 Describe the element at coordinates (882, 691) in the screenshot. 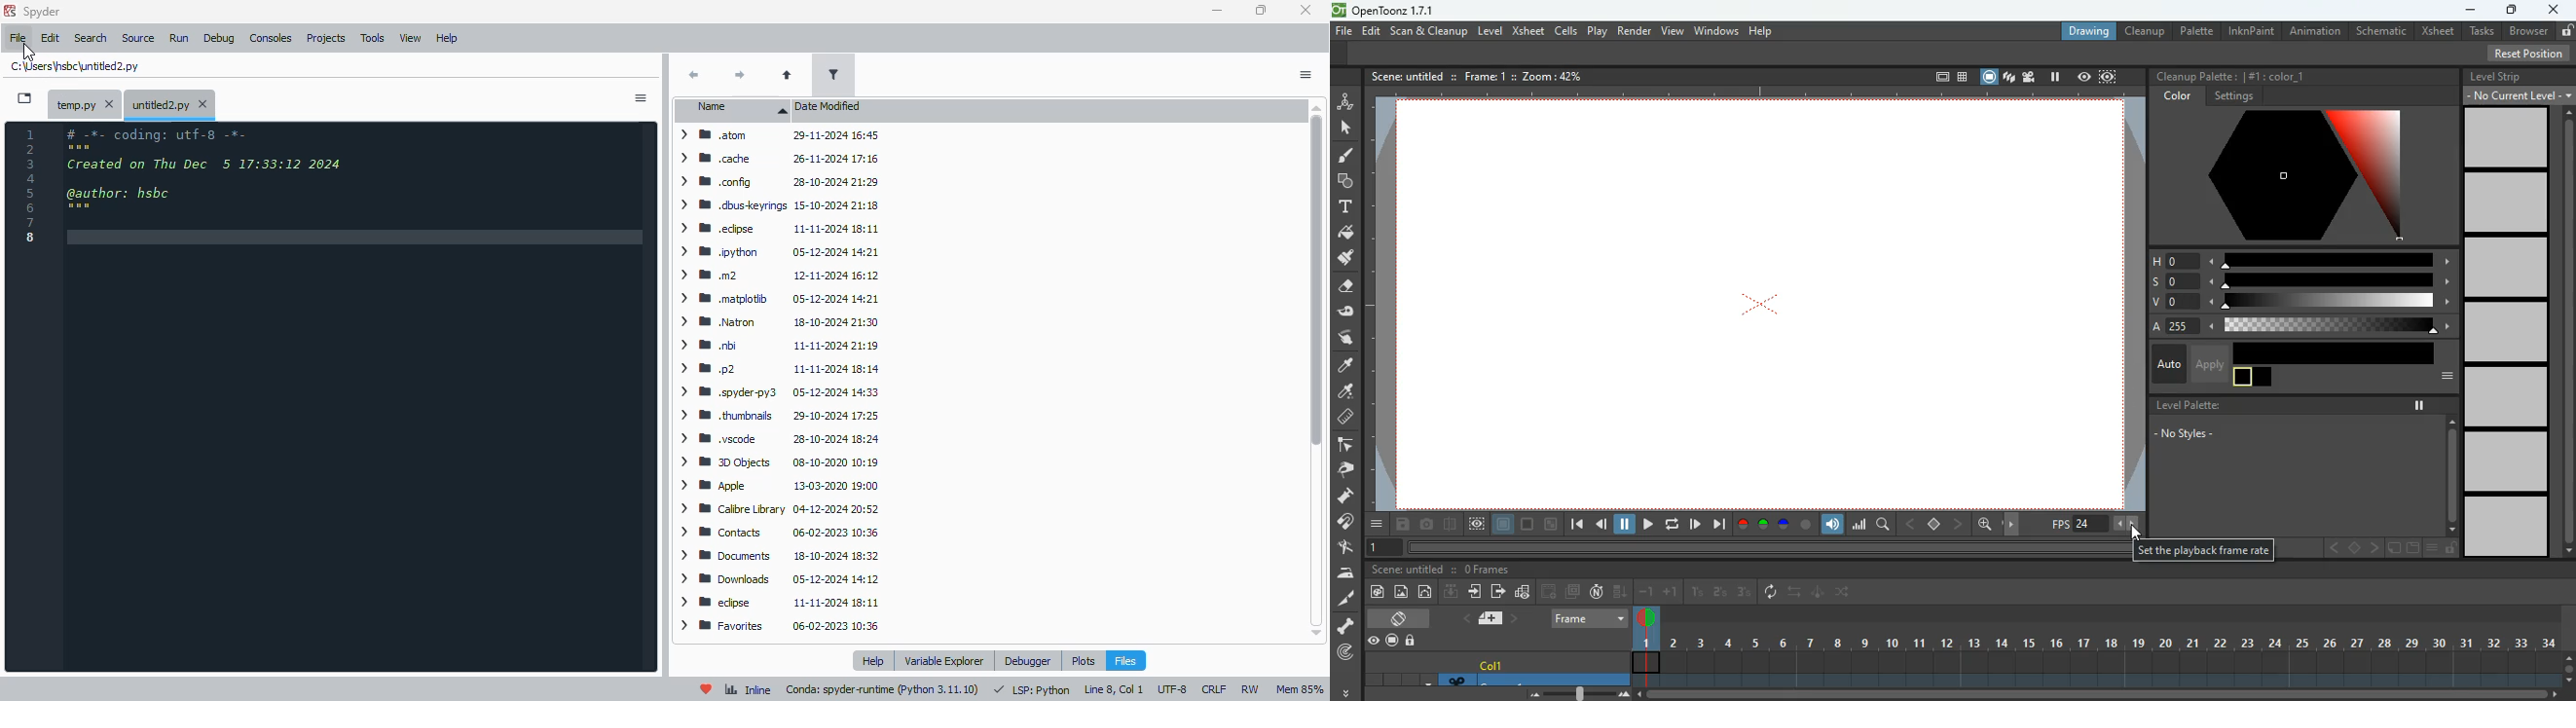

I see `conda: spyder-runtime (pyton 3. 11. 10)` at that location.